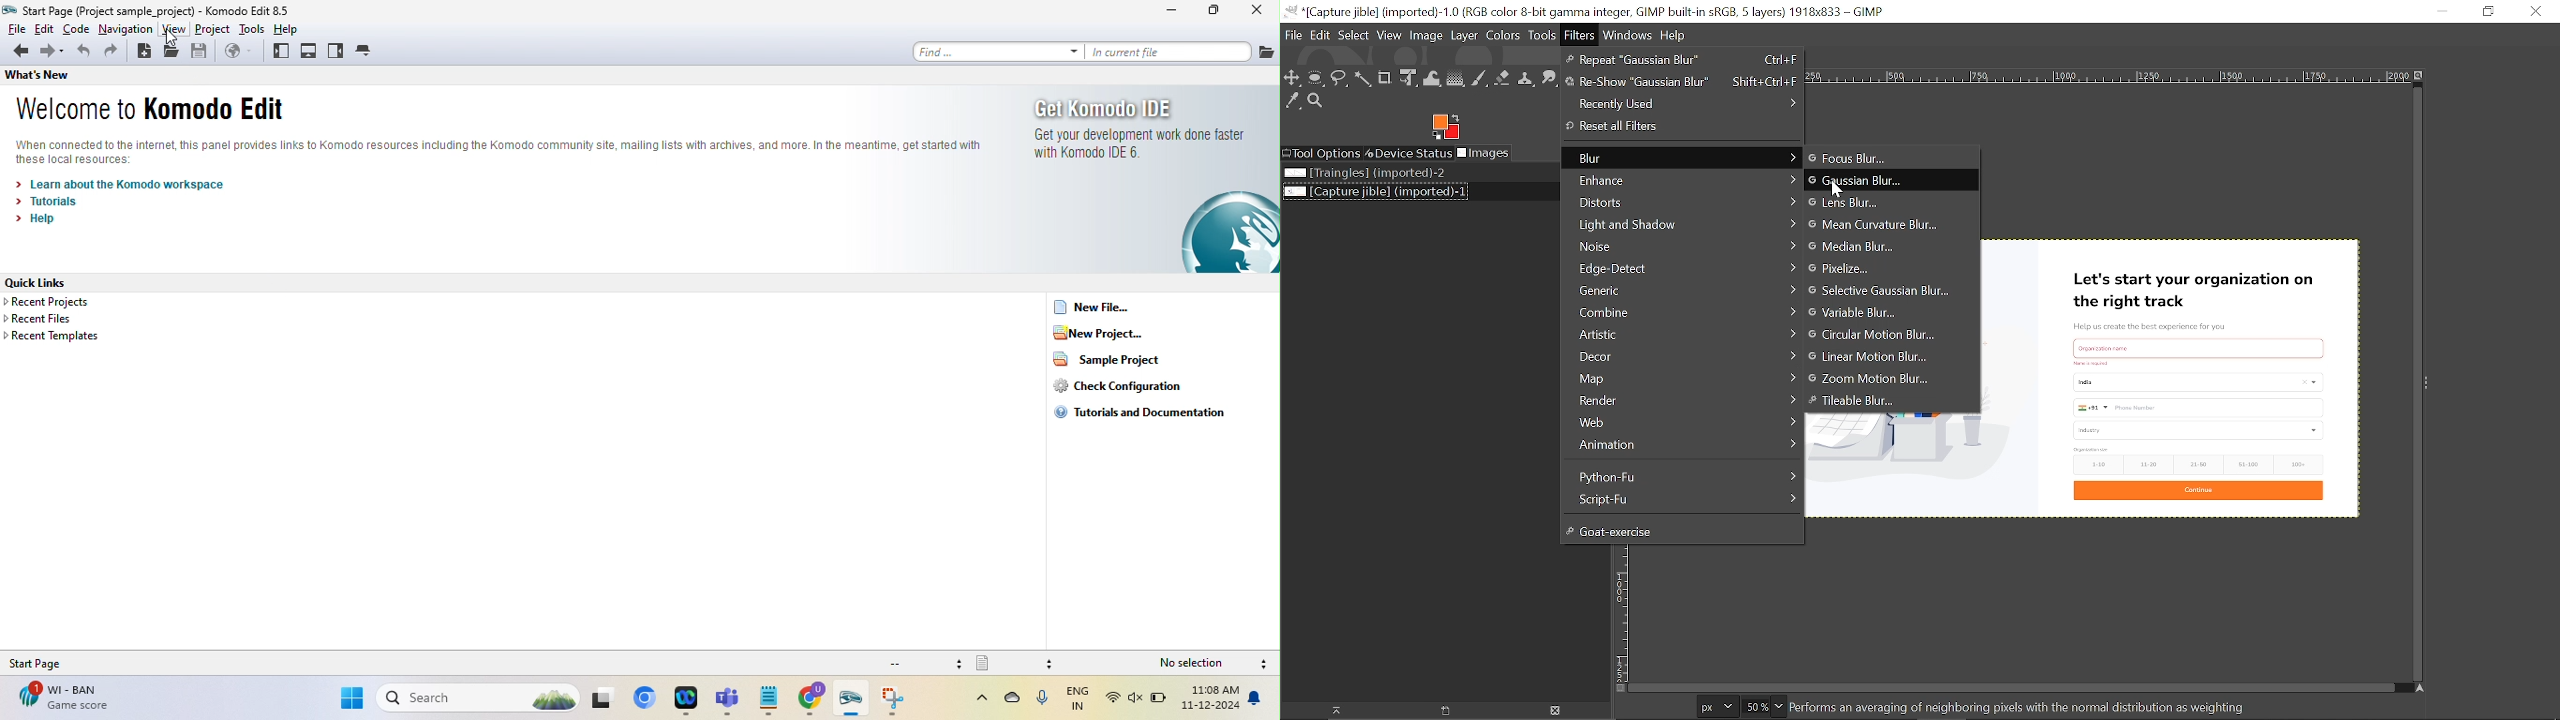 Image resolution: width=2576 pixels, height=728 pixels. What do you see at coordinates (1502, 78) in the screenshot?
I see `Eraser tool` at bounding box center [1502, 78].